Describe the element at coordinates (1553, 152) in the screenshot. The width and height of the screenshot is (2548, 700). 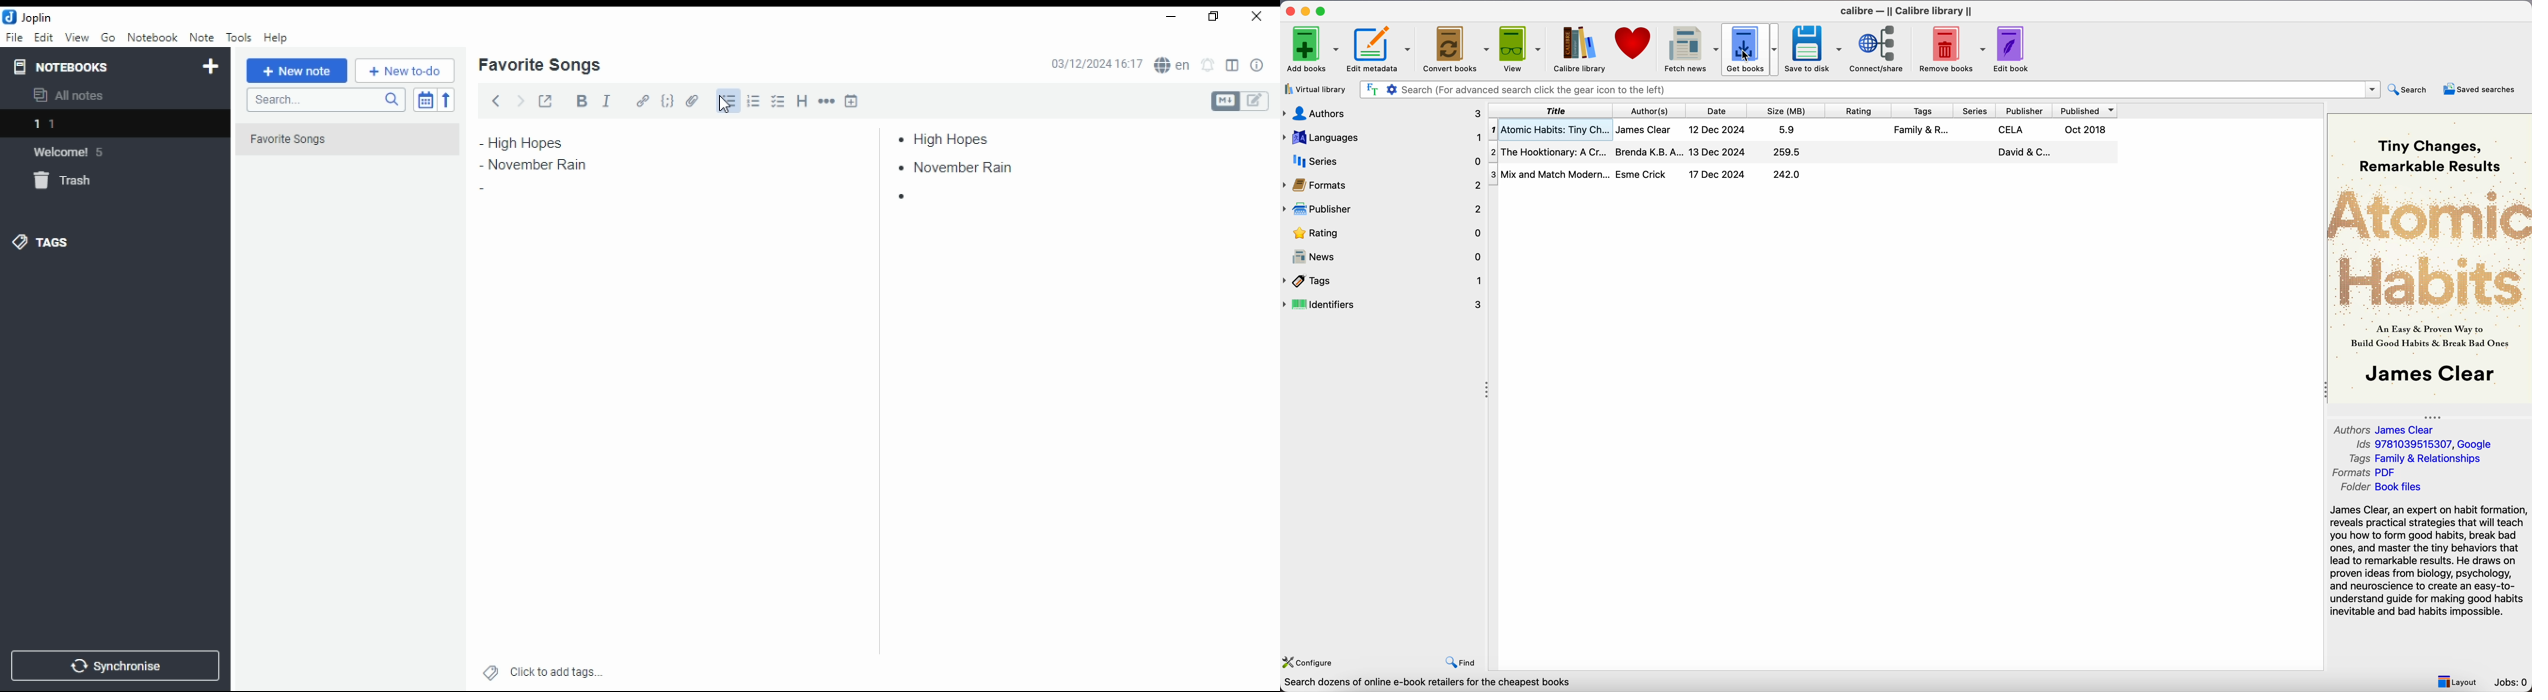
I see `The Hooktionary: A Cr...` at that location.